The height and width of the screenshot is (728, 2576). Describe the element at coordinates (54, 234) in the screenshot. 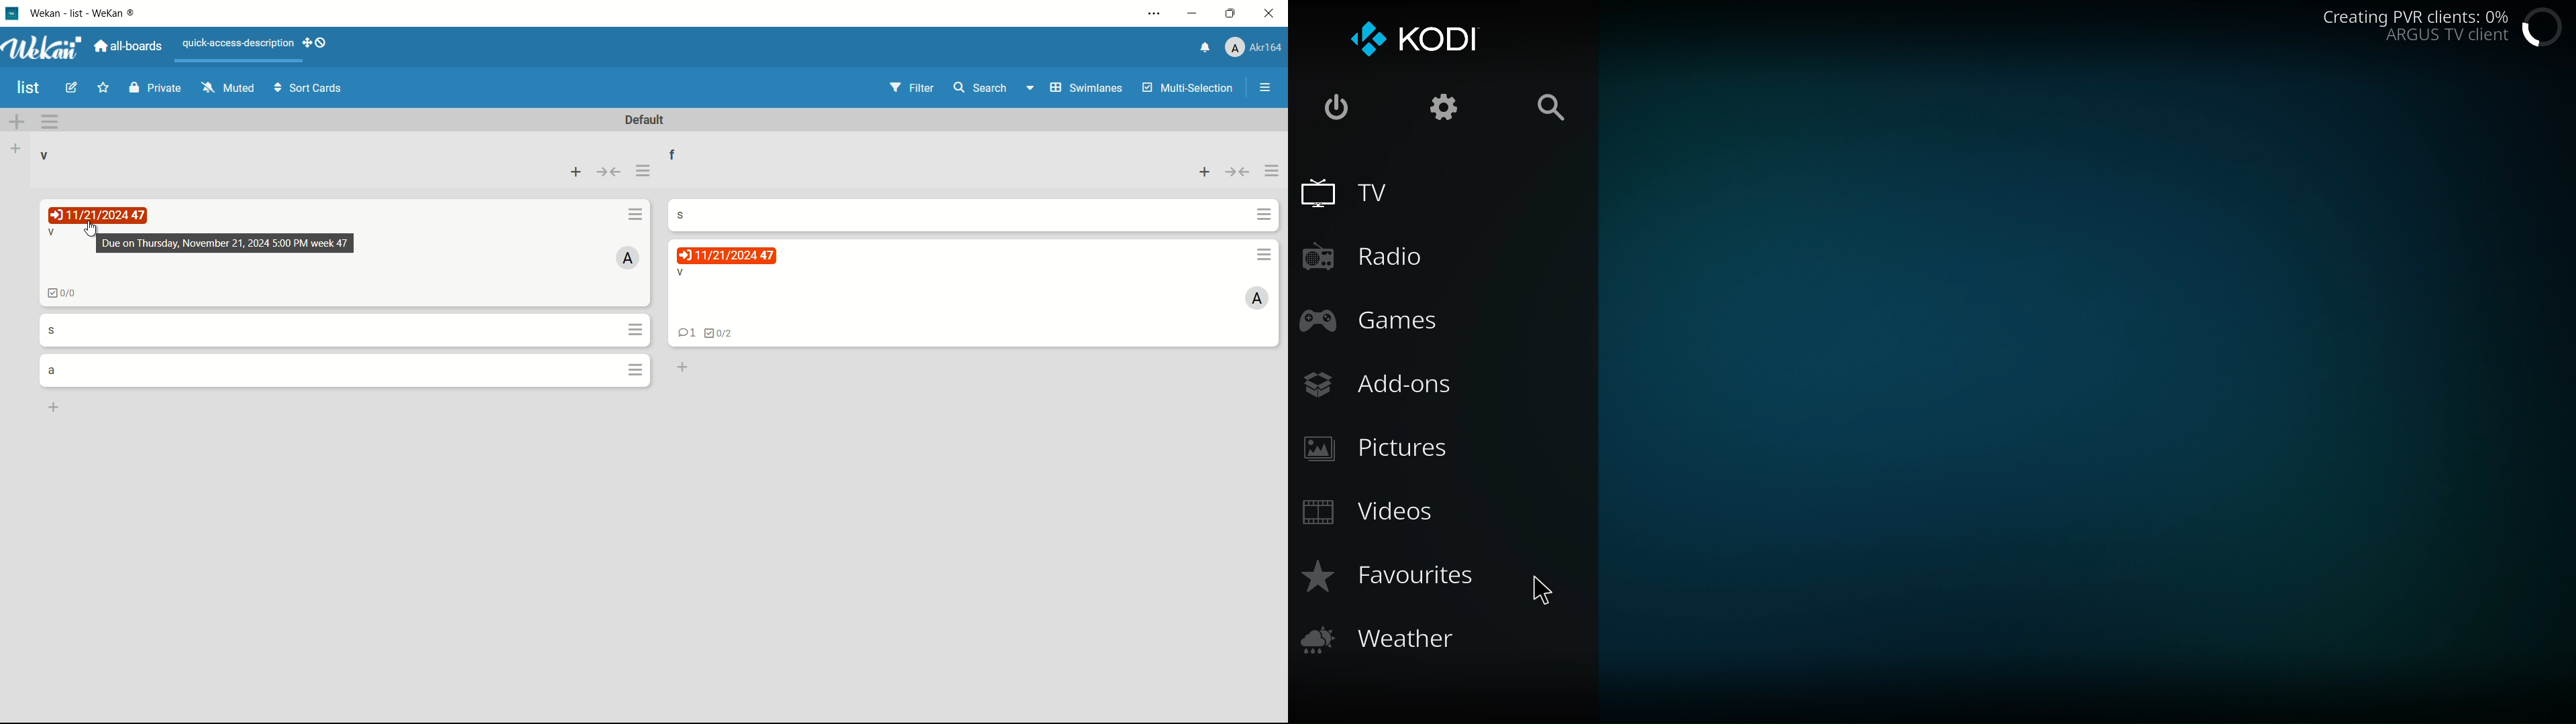

I see `card name` at that location.